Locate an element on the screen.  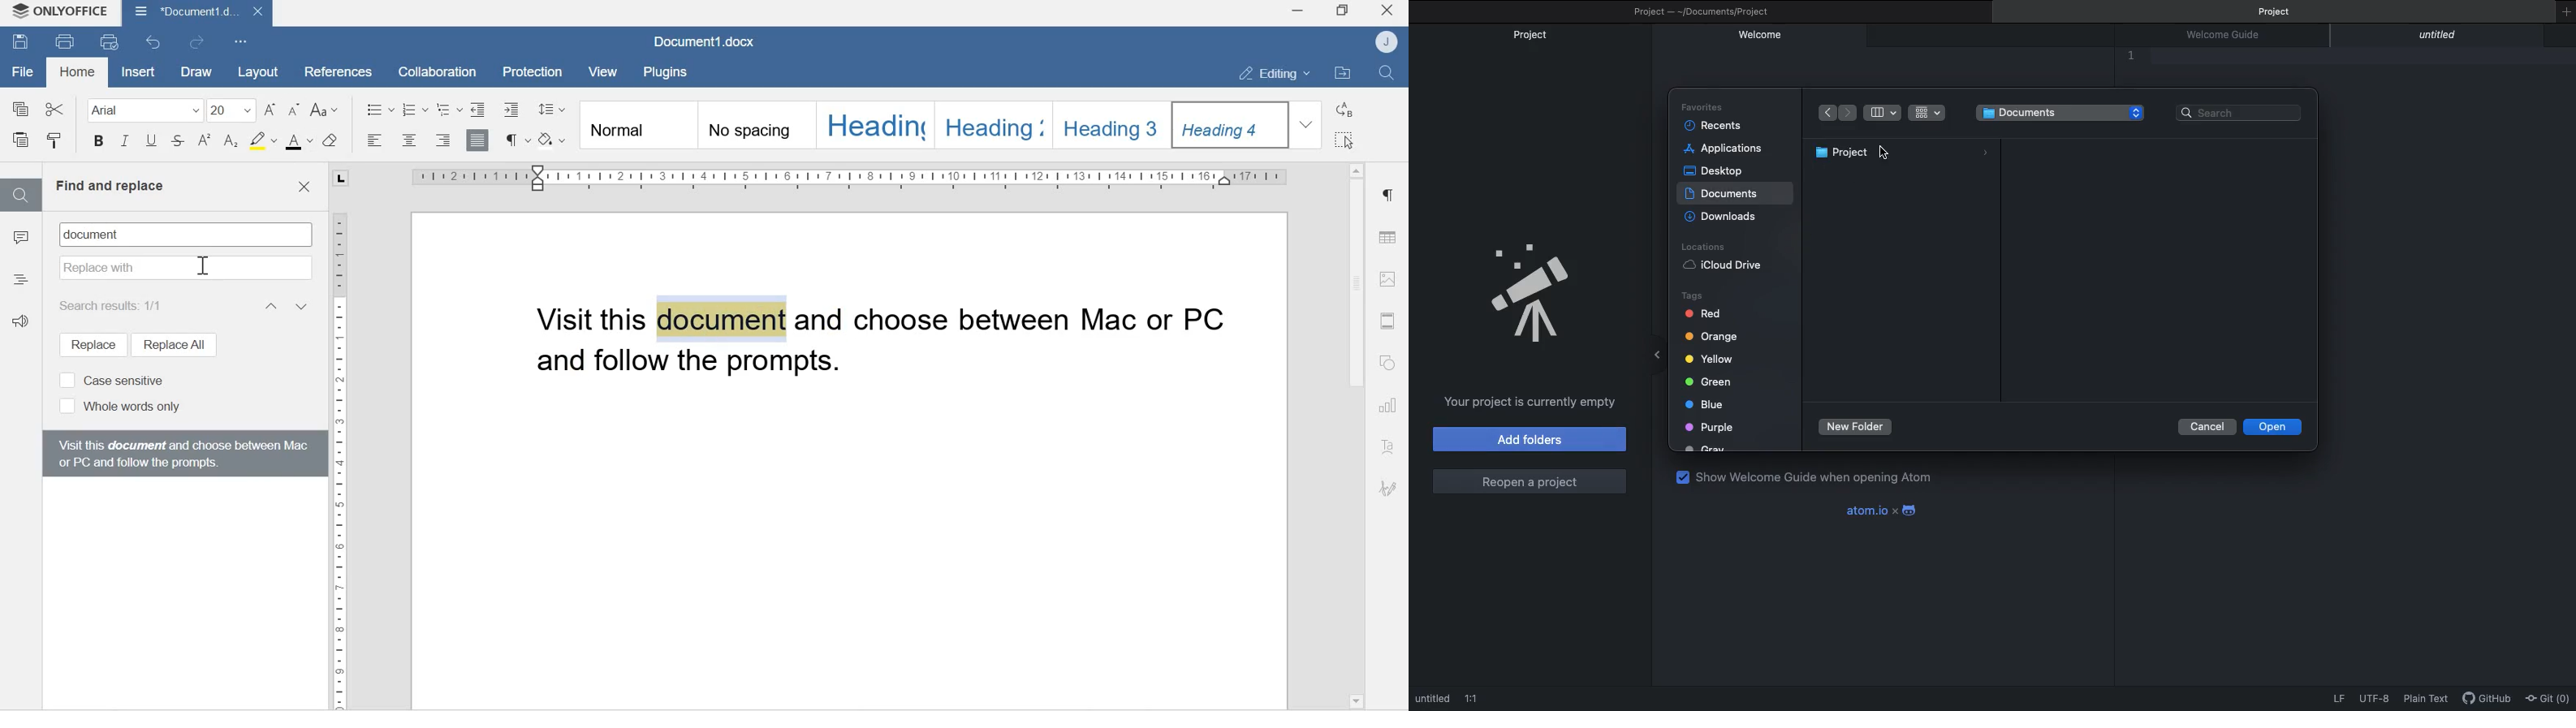
and follow the prompts. is located at coordinates (704, 367).